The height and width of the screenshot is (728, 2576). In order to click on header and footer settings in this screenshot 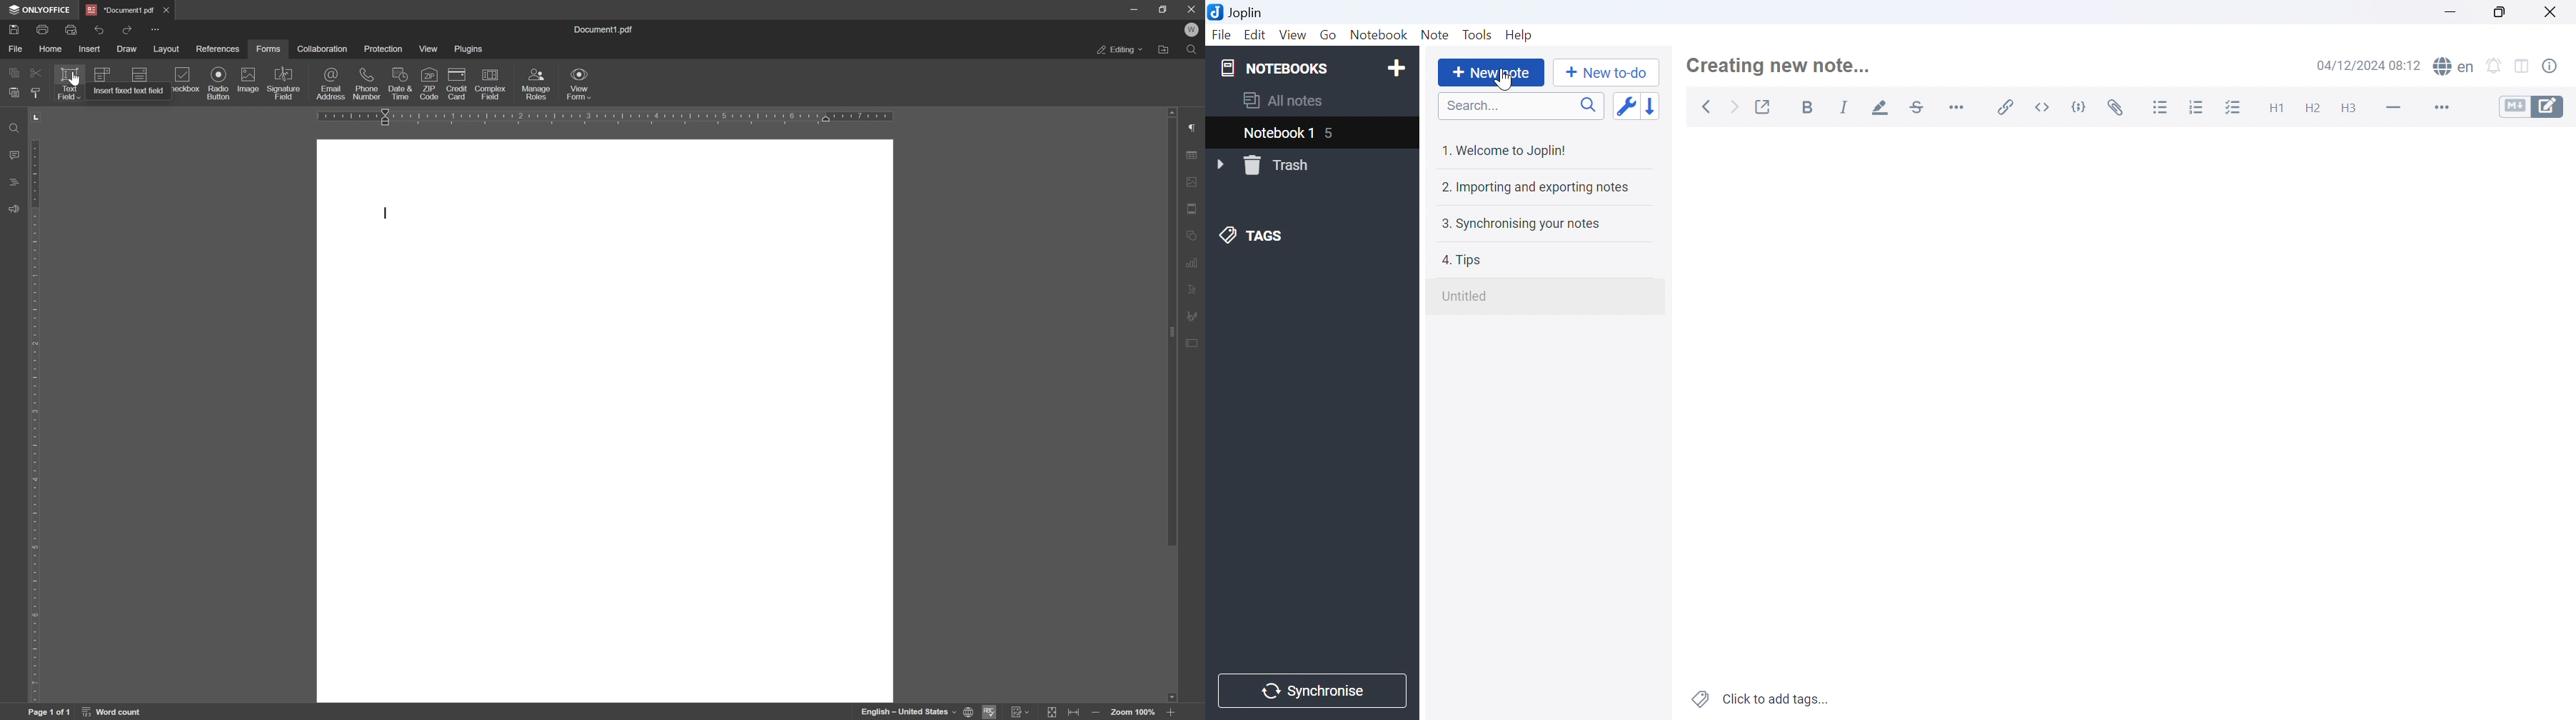, I will do `click(1192, 208)`.